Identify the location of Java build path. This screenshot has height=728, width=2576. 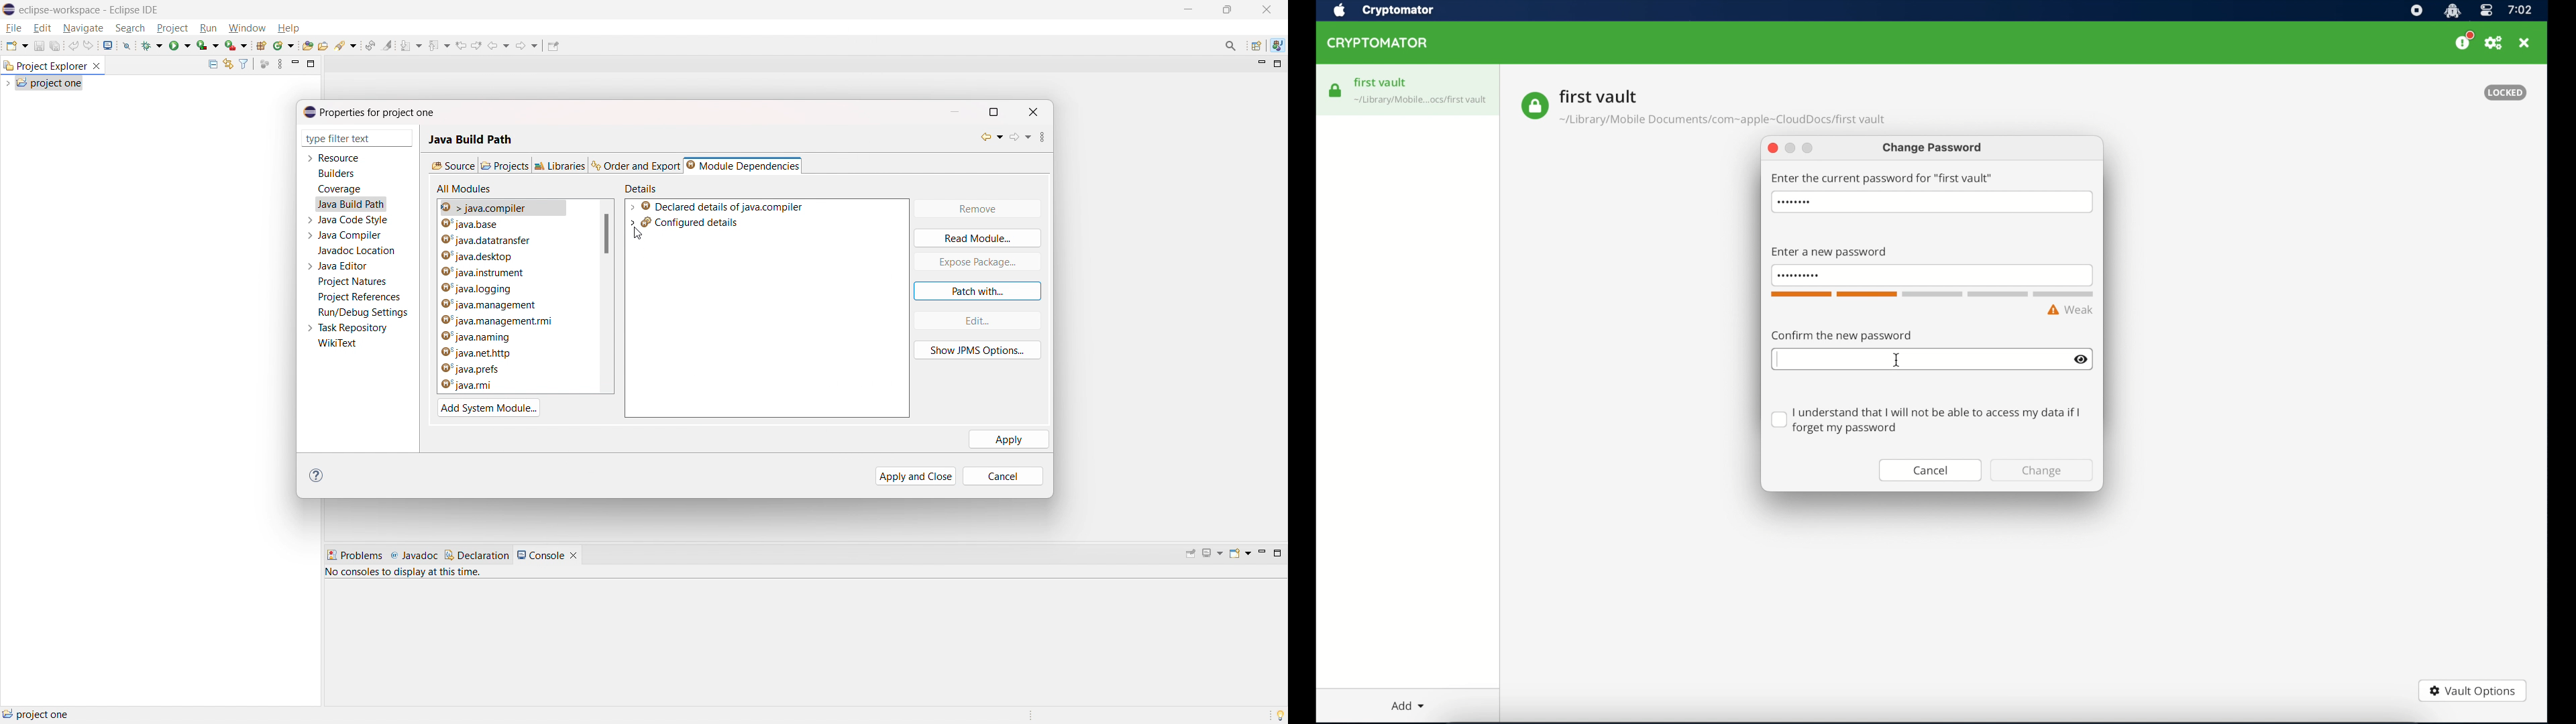
(471, 135).